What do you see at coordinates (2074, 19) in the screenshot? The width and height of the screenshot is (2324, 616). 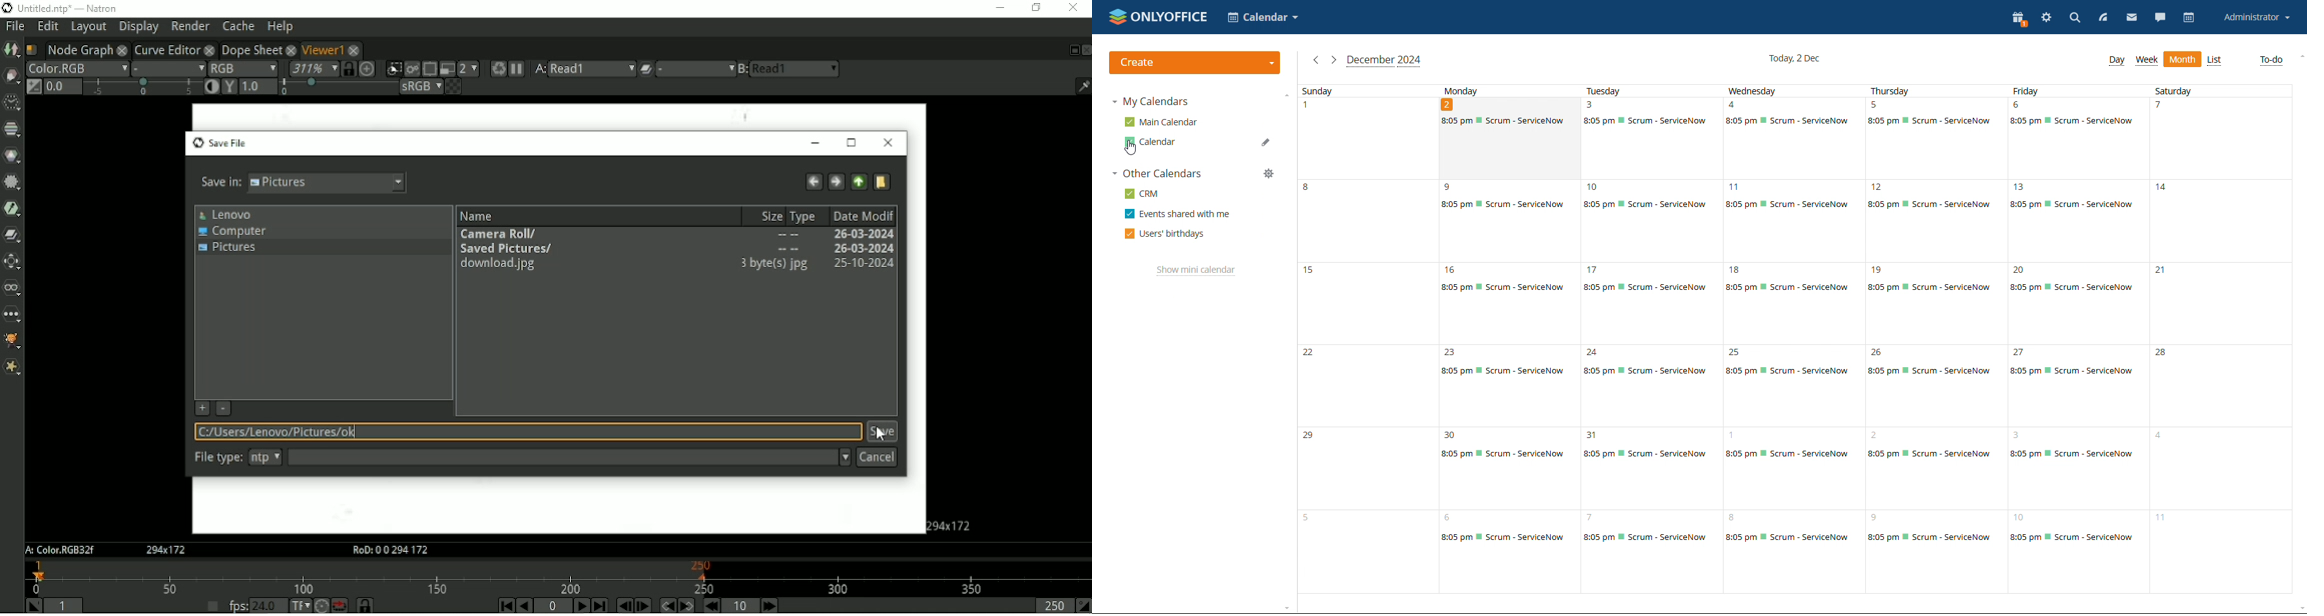 I see `search` at bounding box center [2074, 19].